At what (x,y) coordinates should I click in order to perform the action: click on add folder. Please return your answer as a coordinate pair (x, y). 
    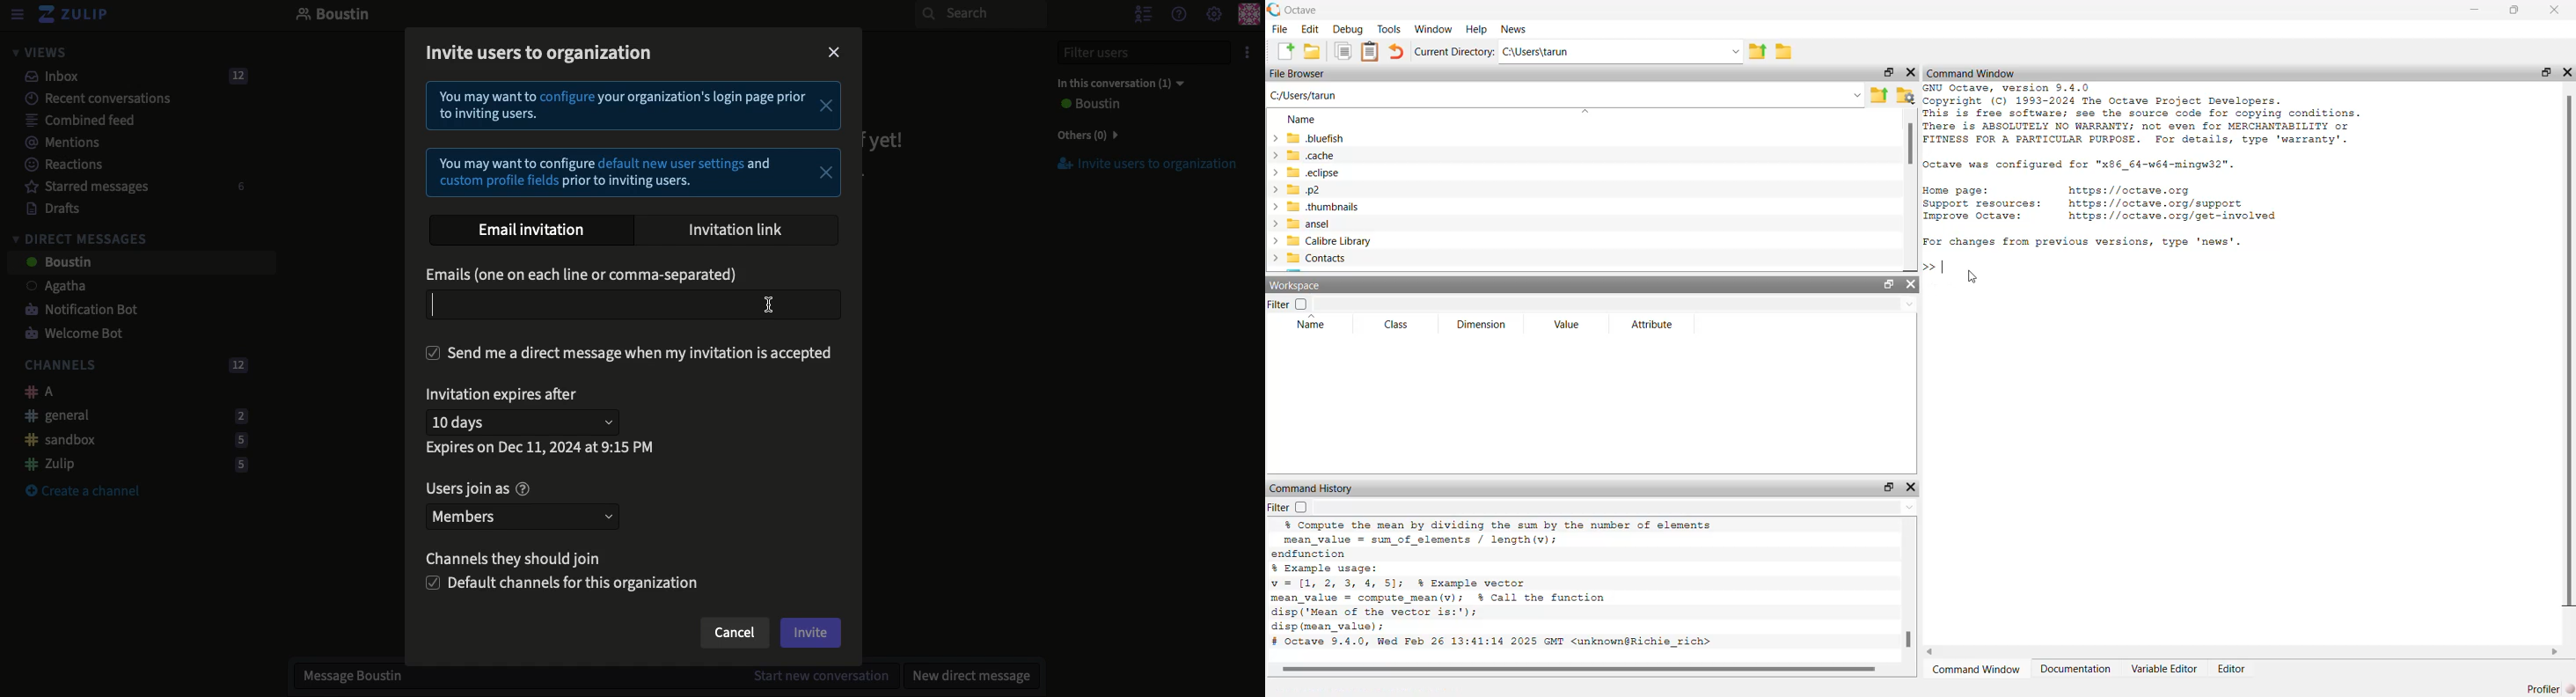
    Looking at the image, I should click on (1312, 51).